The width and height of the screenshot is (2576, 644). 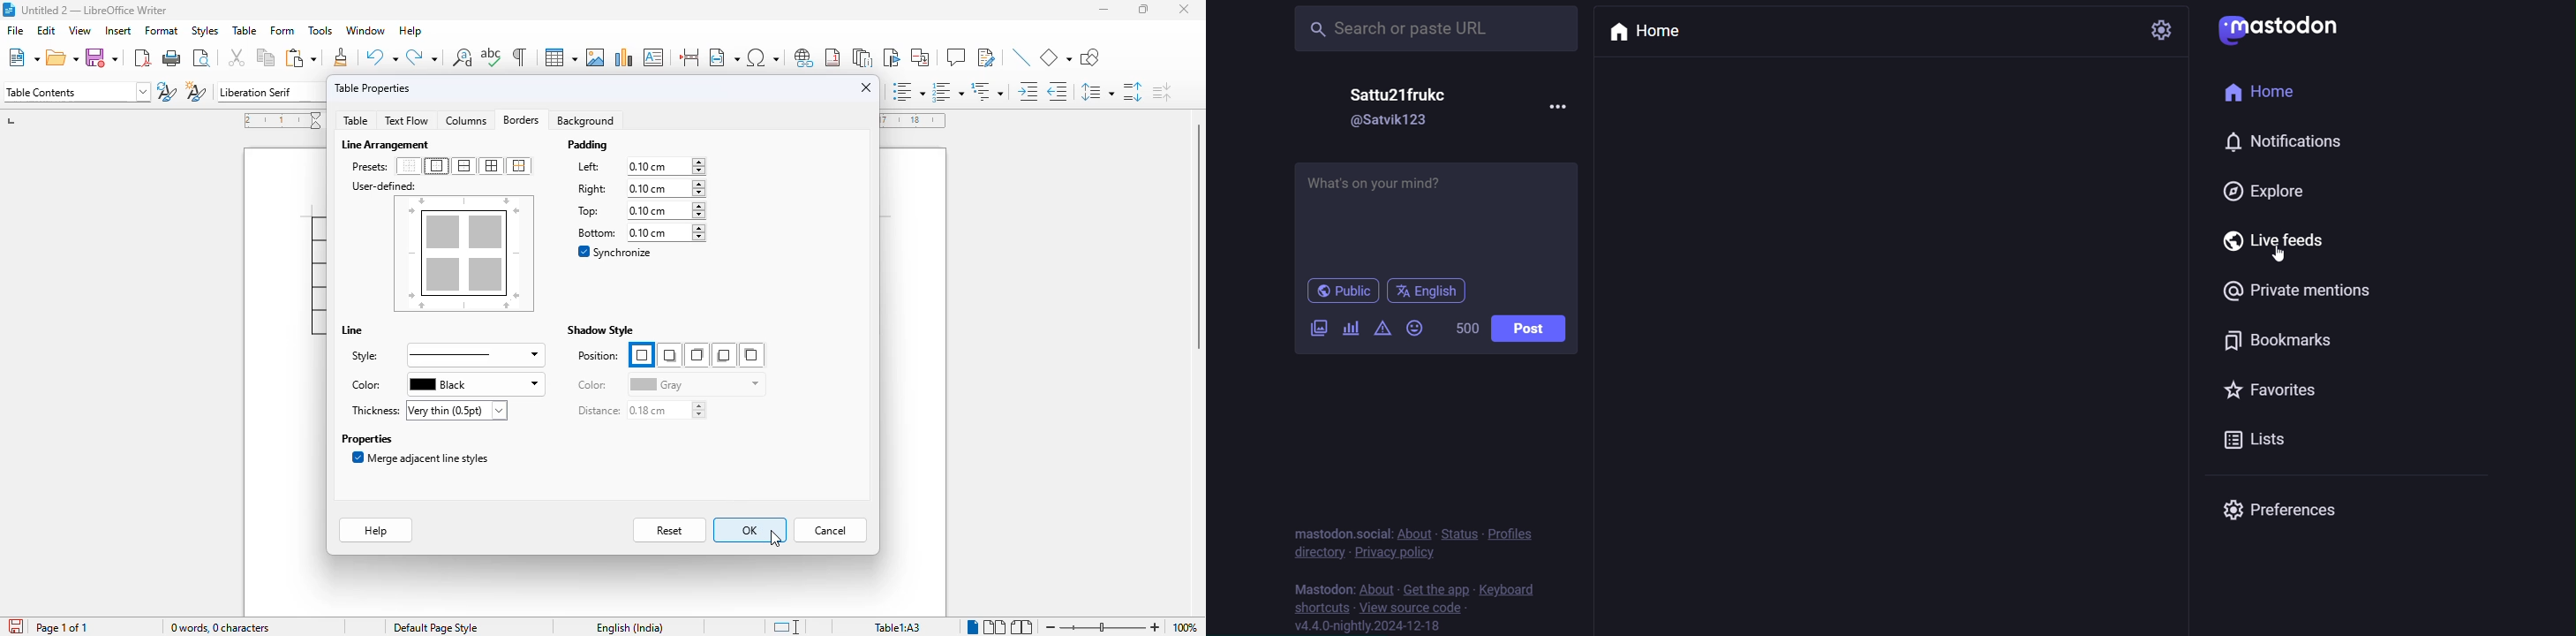 What do you see at coordinates (1433, 31) in the screenshot?
I see `search` at bounding box center [1433, 31].